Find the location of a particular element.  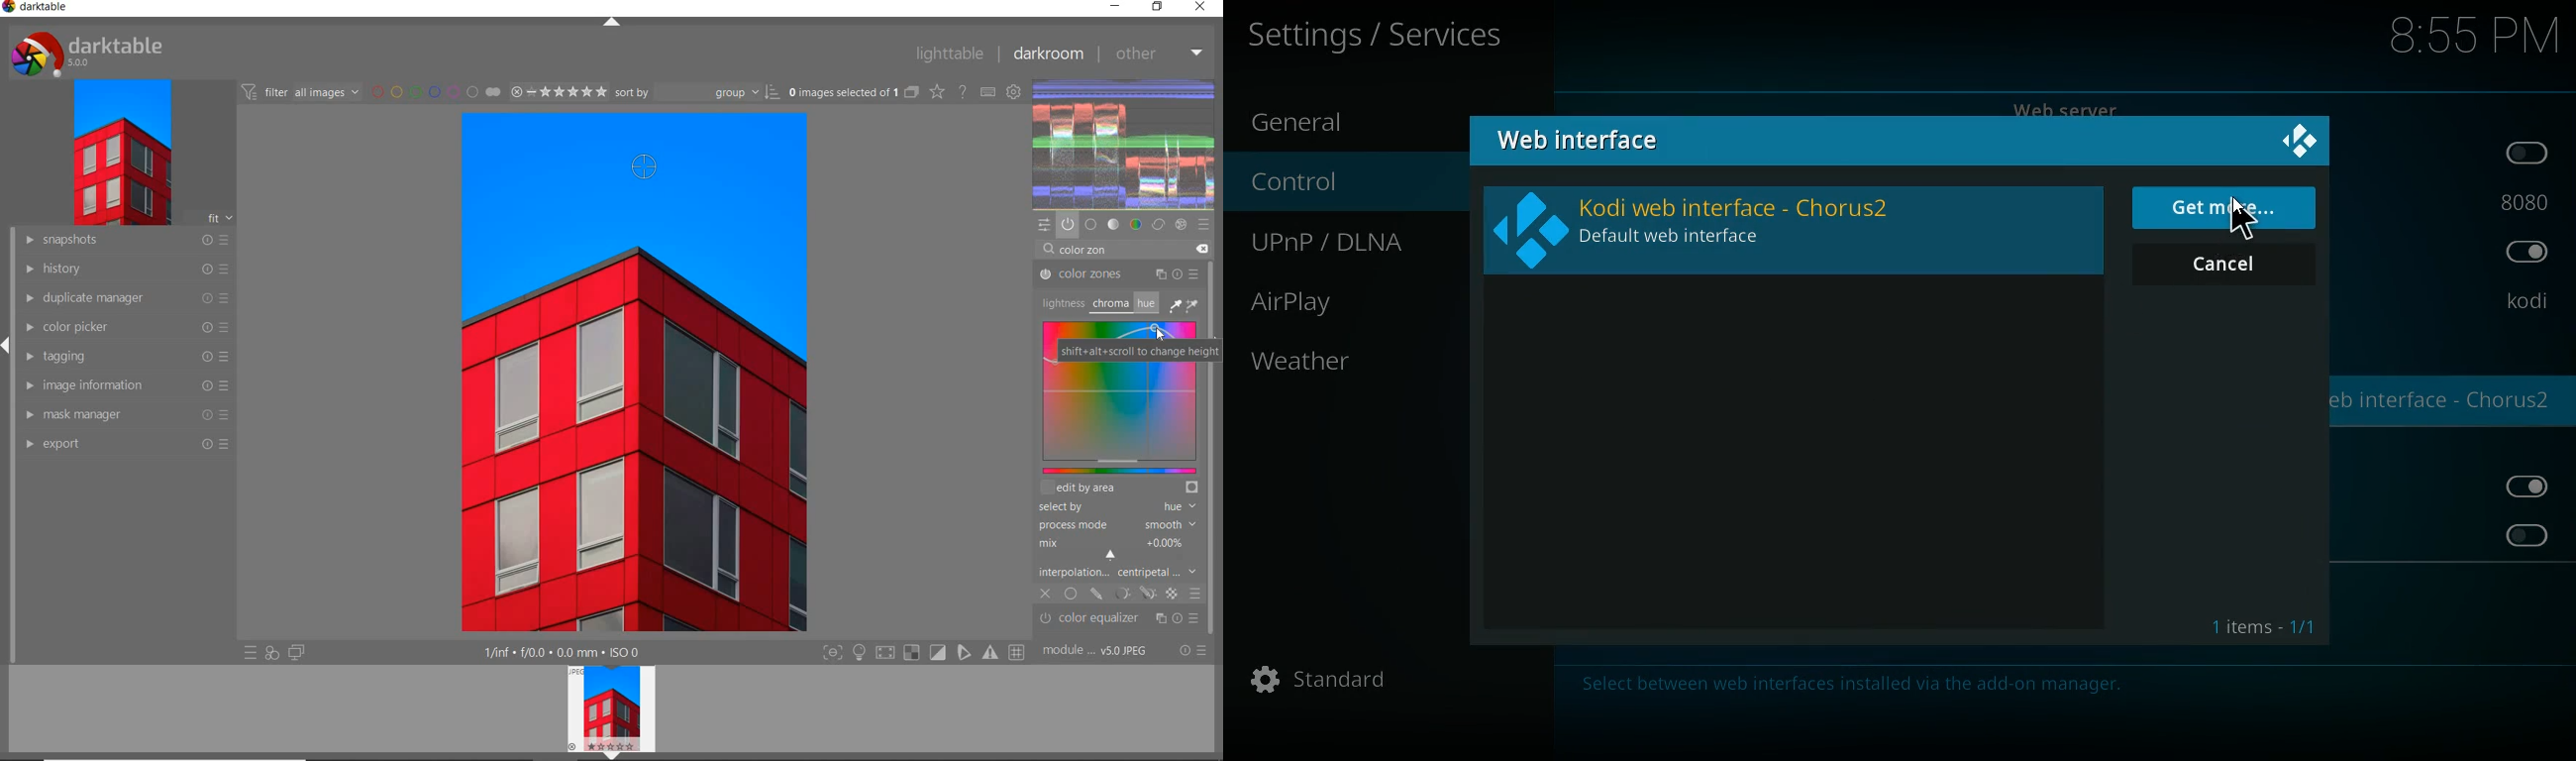

INTERPOLATION is located at coordinates (1118, 571).